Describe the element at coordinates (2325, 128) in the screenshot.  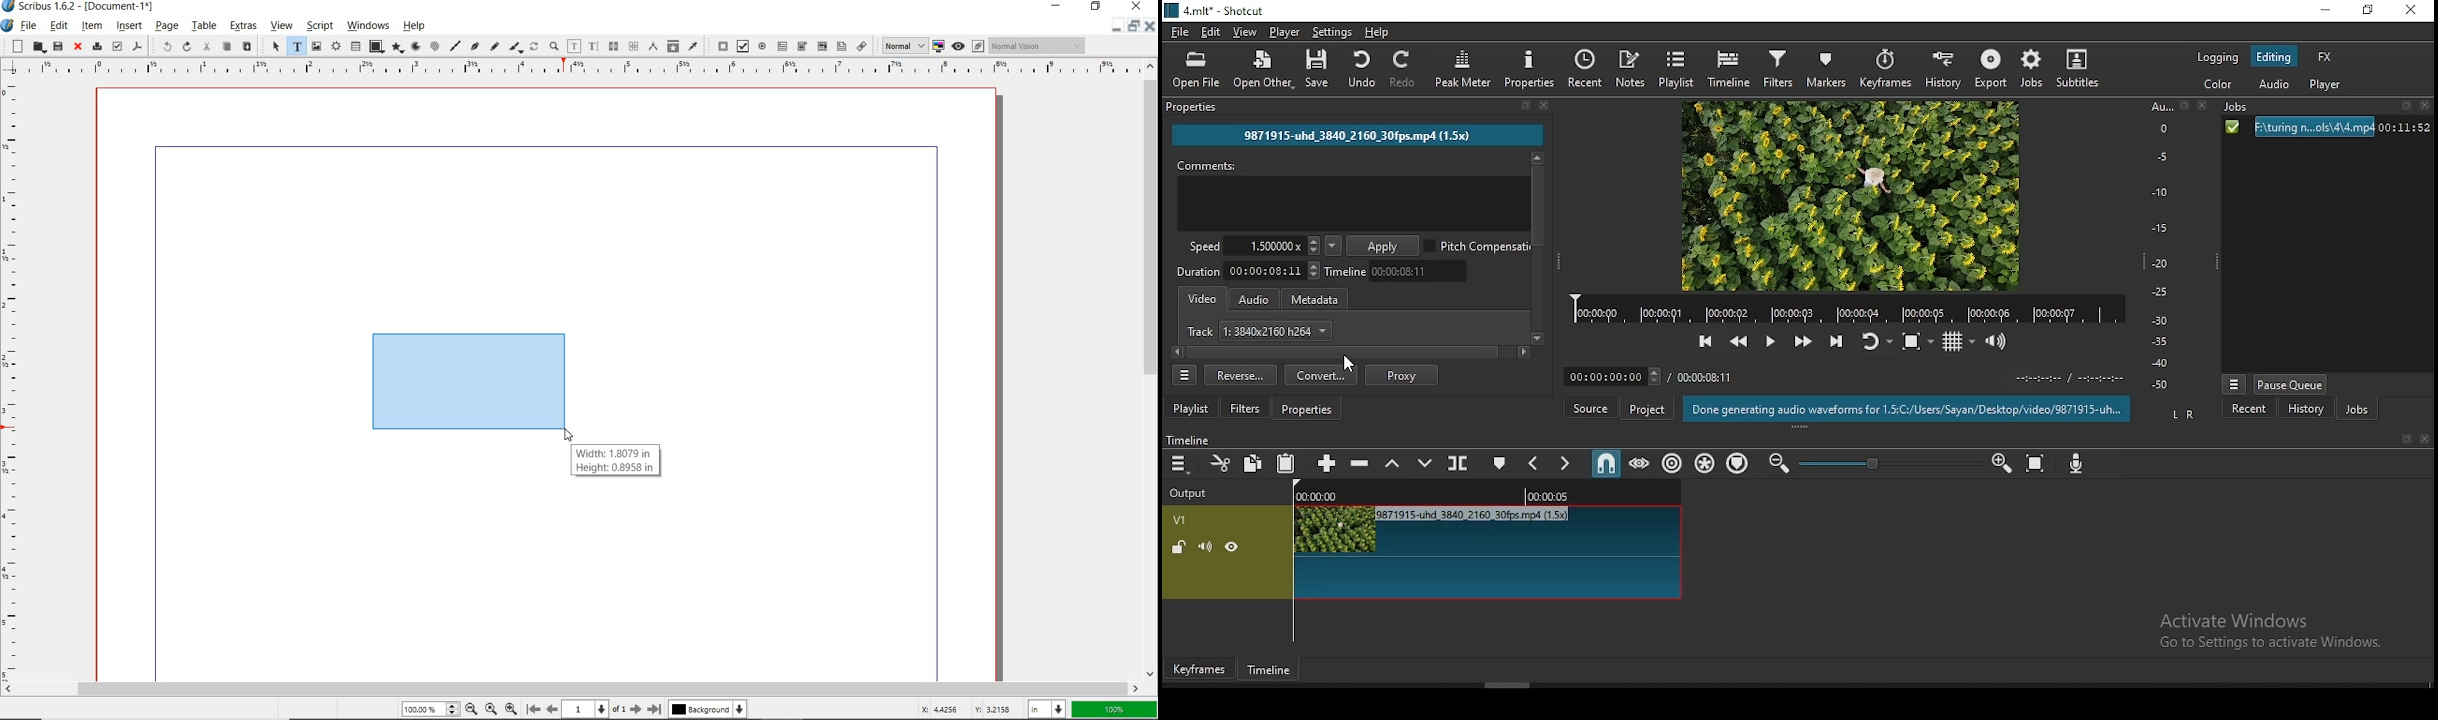
I see `File` at that location.